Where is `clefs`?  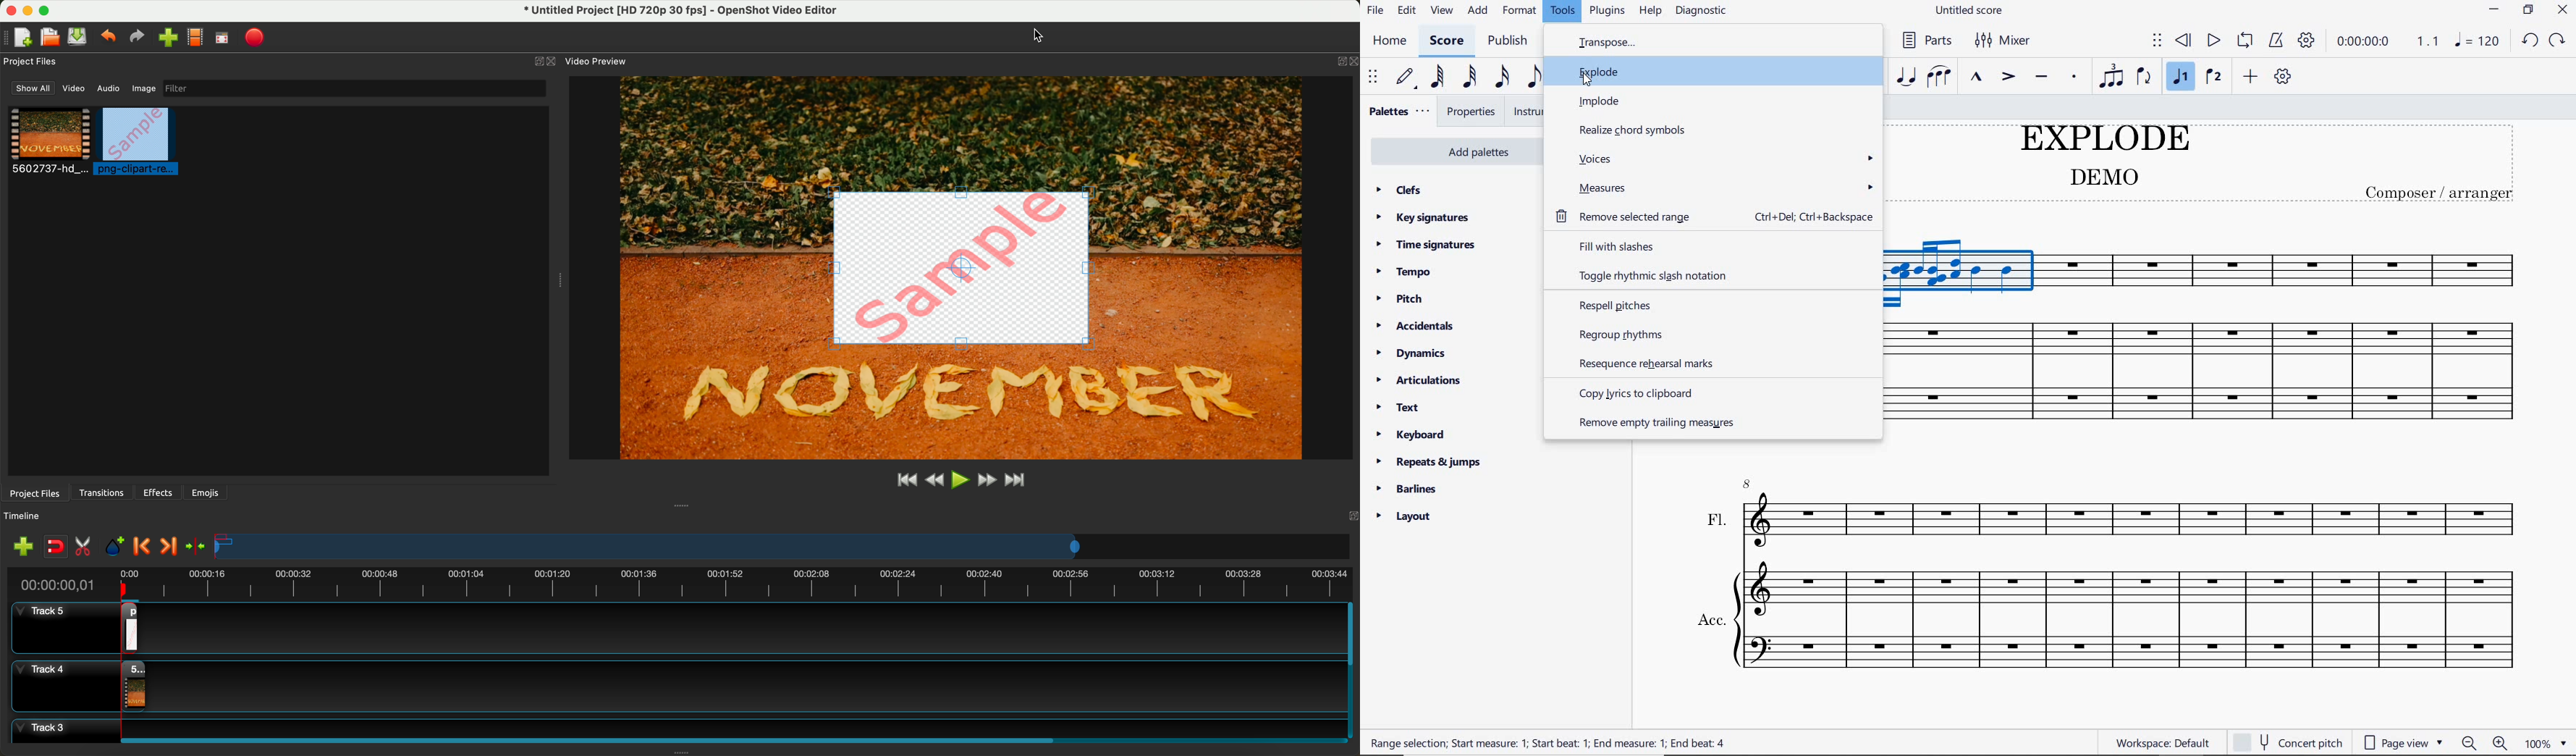
clefs is located at coordinates (1399, 189).